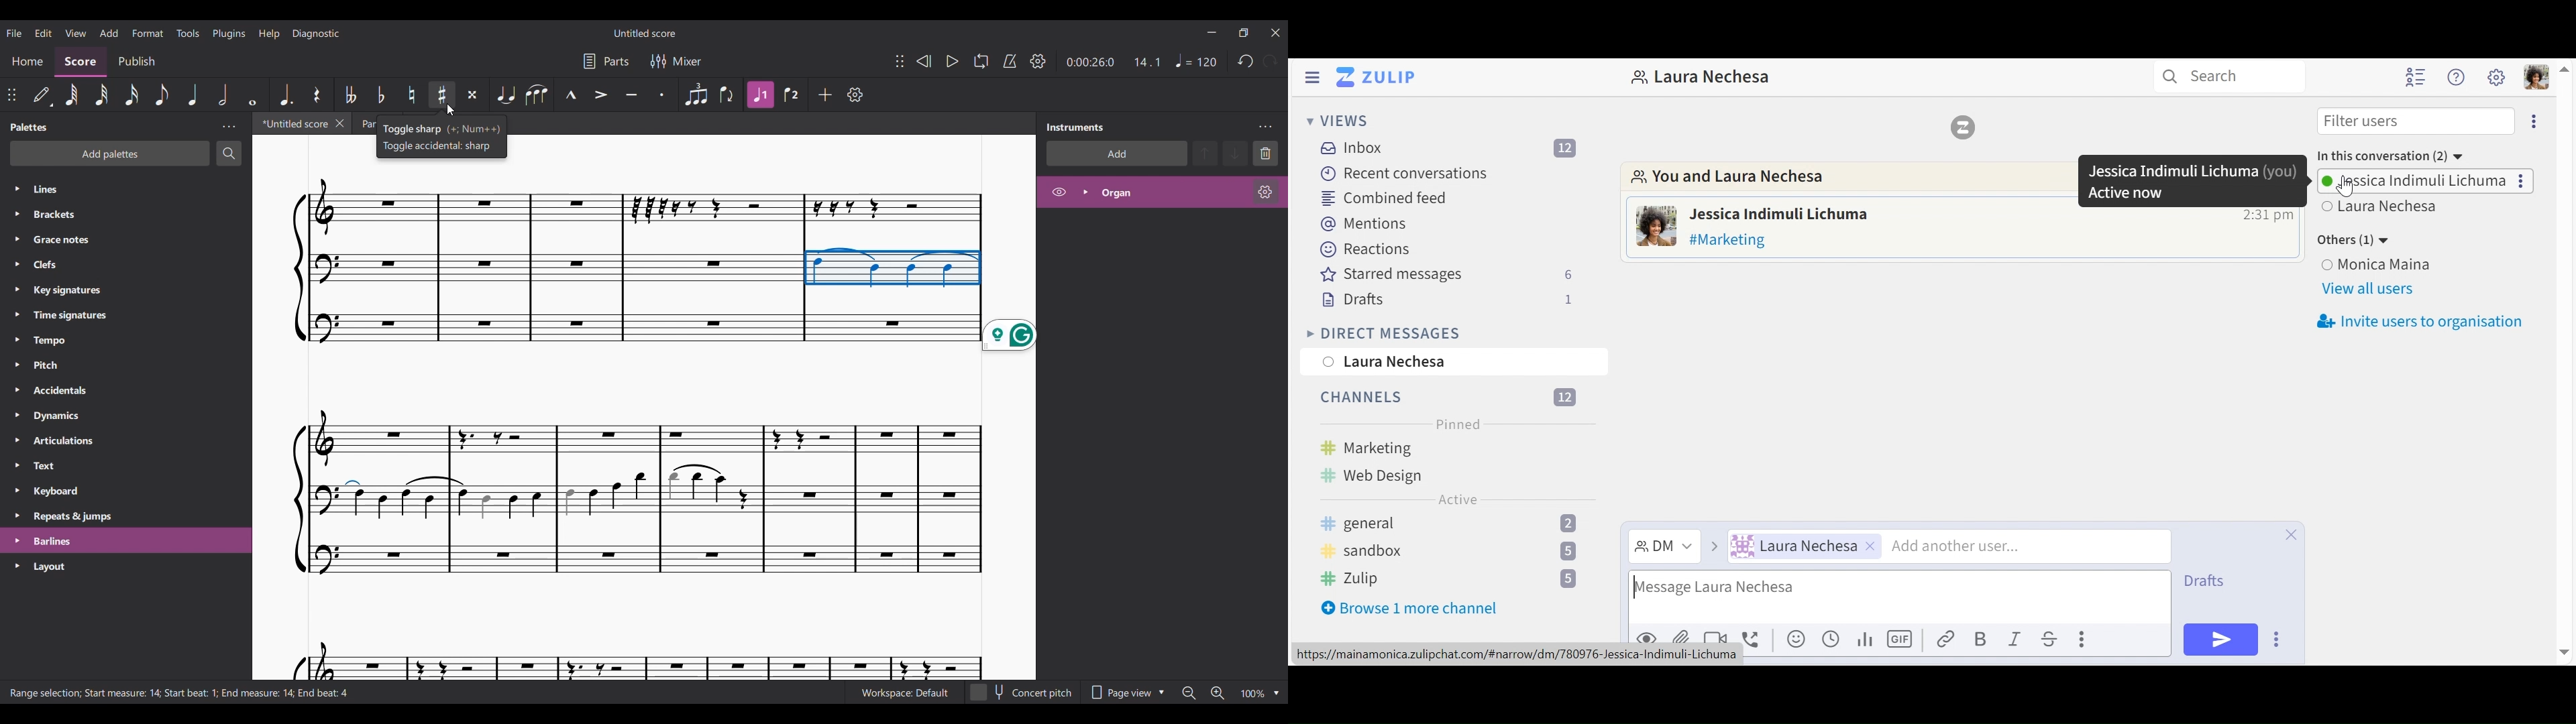 The height and width of the screenshot is (728, 2576). Describe the element at coordinates (1834, 639) in the screenshot. I see `Add global time` at that location.